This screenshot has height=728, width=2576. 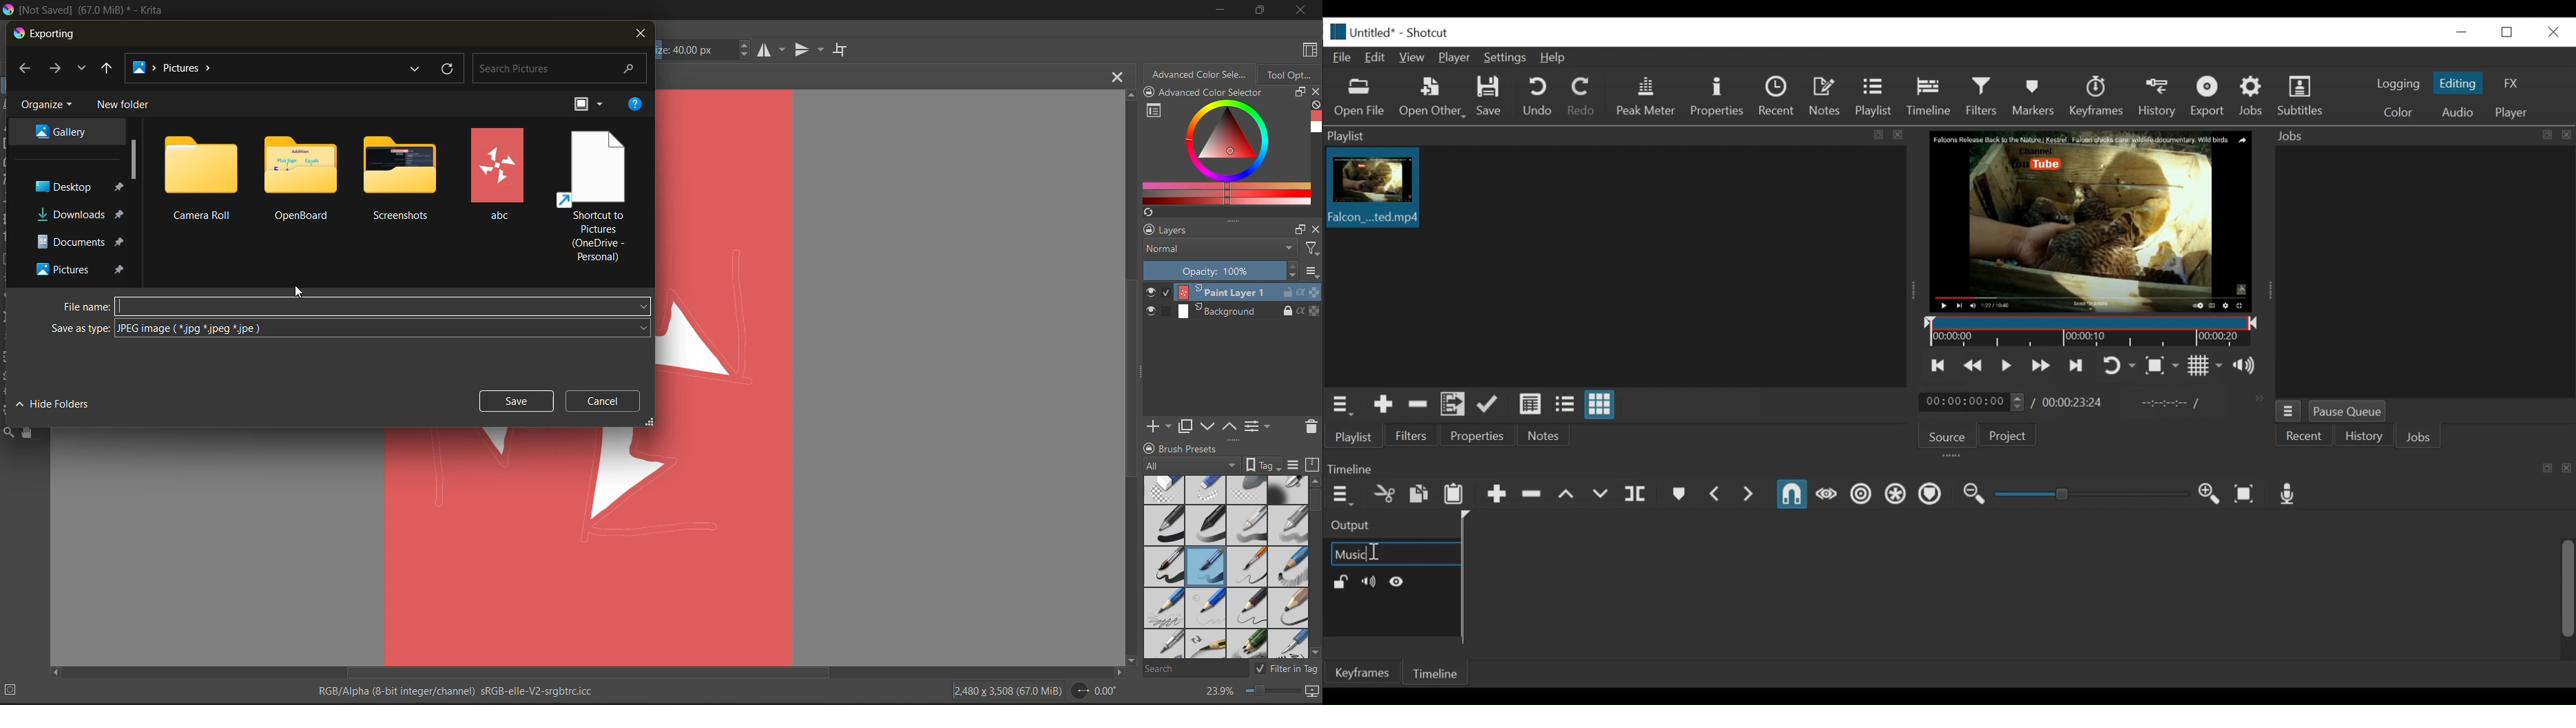 I want to click on zoom factor, so click(x=1221, y=691).